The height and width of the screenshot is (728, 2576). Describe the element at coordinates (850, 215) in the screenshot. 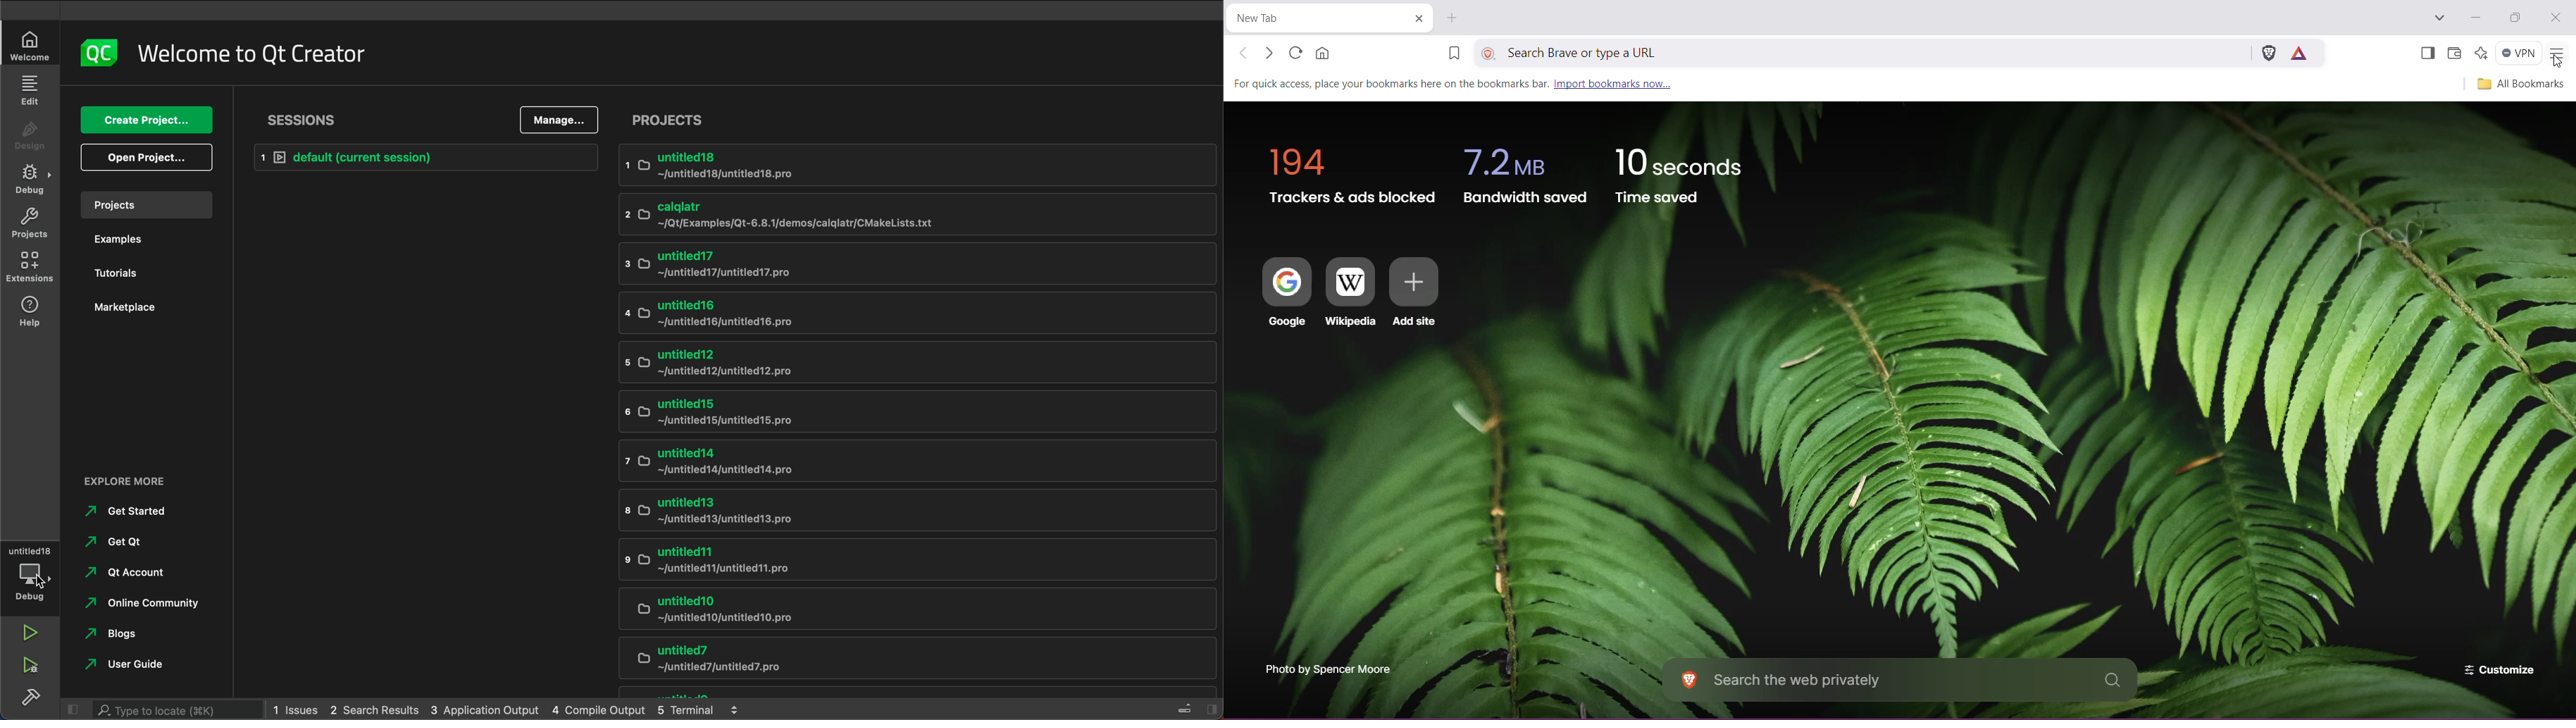

I see `calqlatr` at that location.